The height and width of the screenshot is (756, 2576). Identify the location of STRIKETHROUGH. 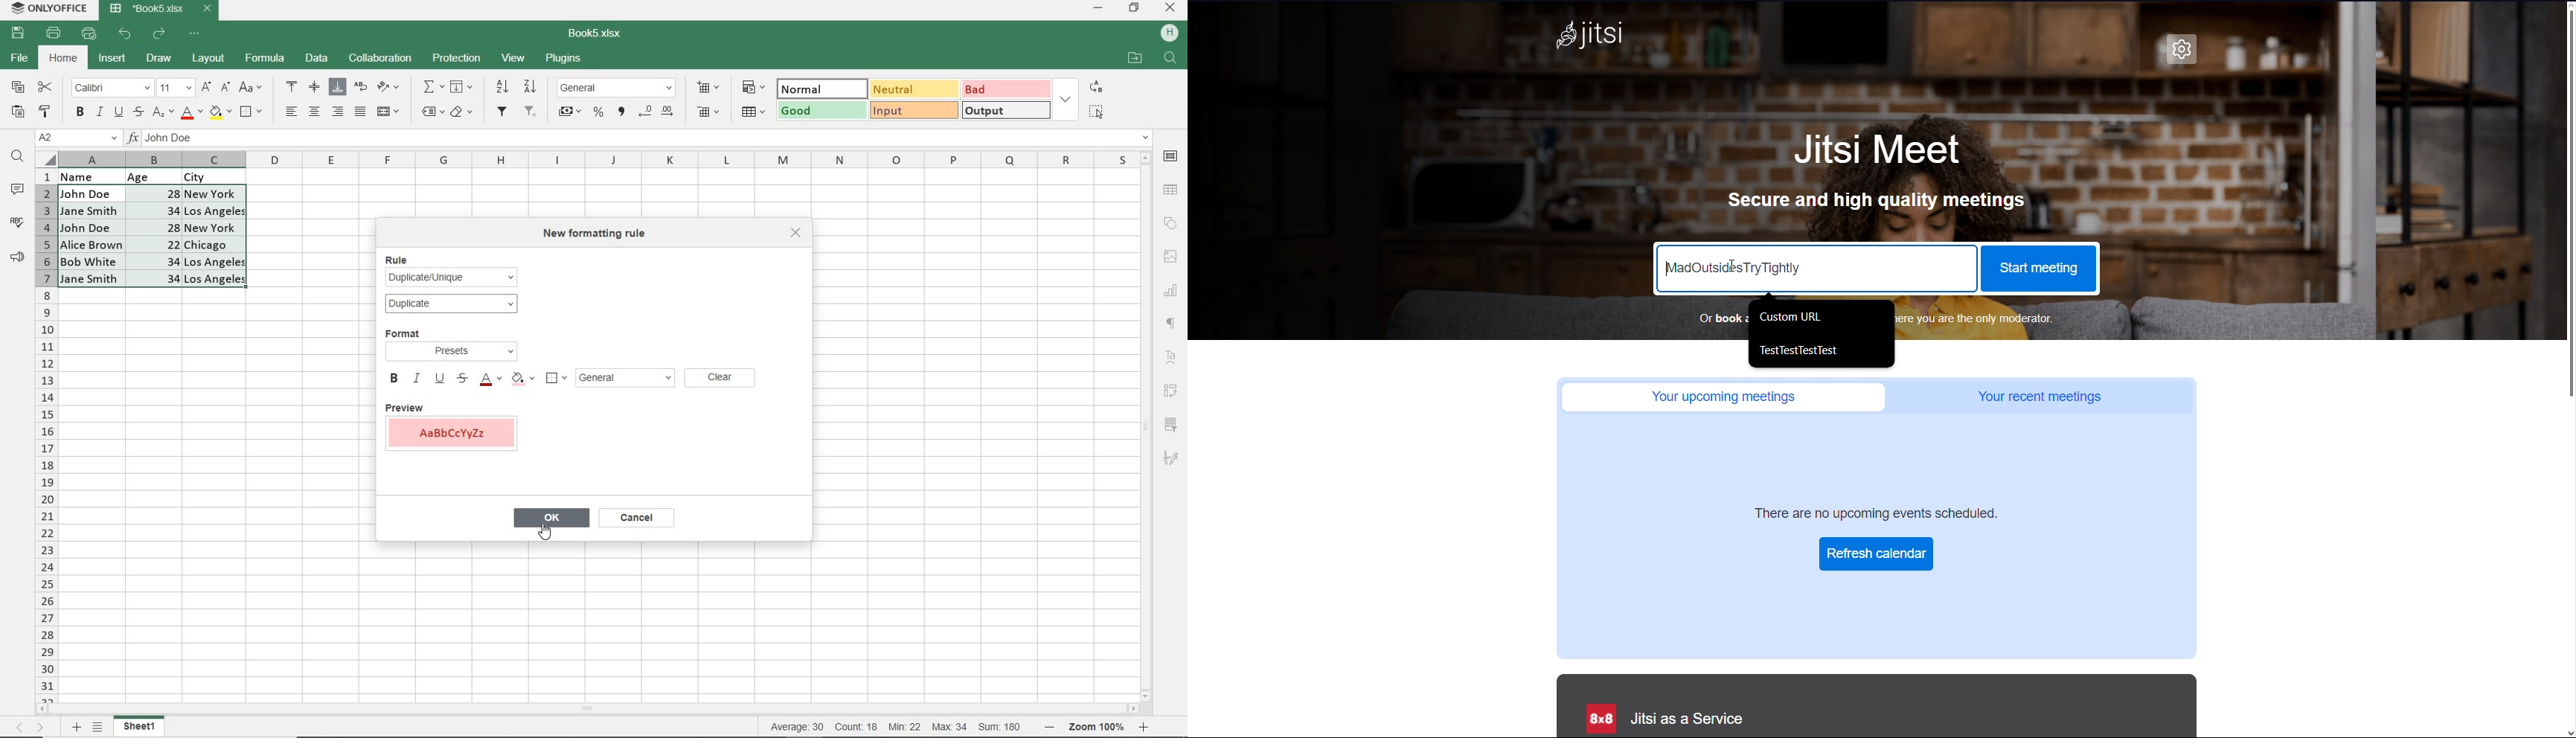
(462, 379).